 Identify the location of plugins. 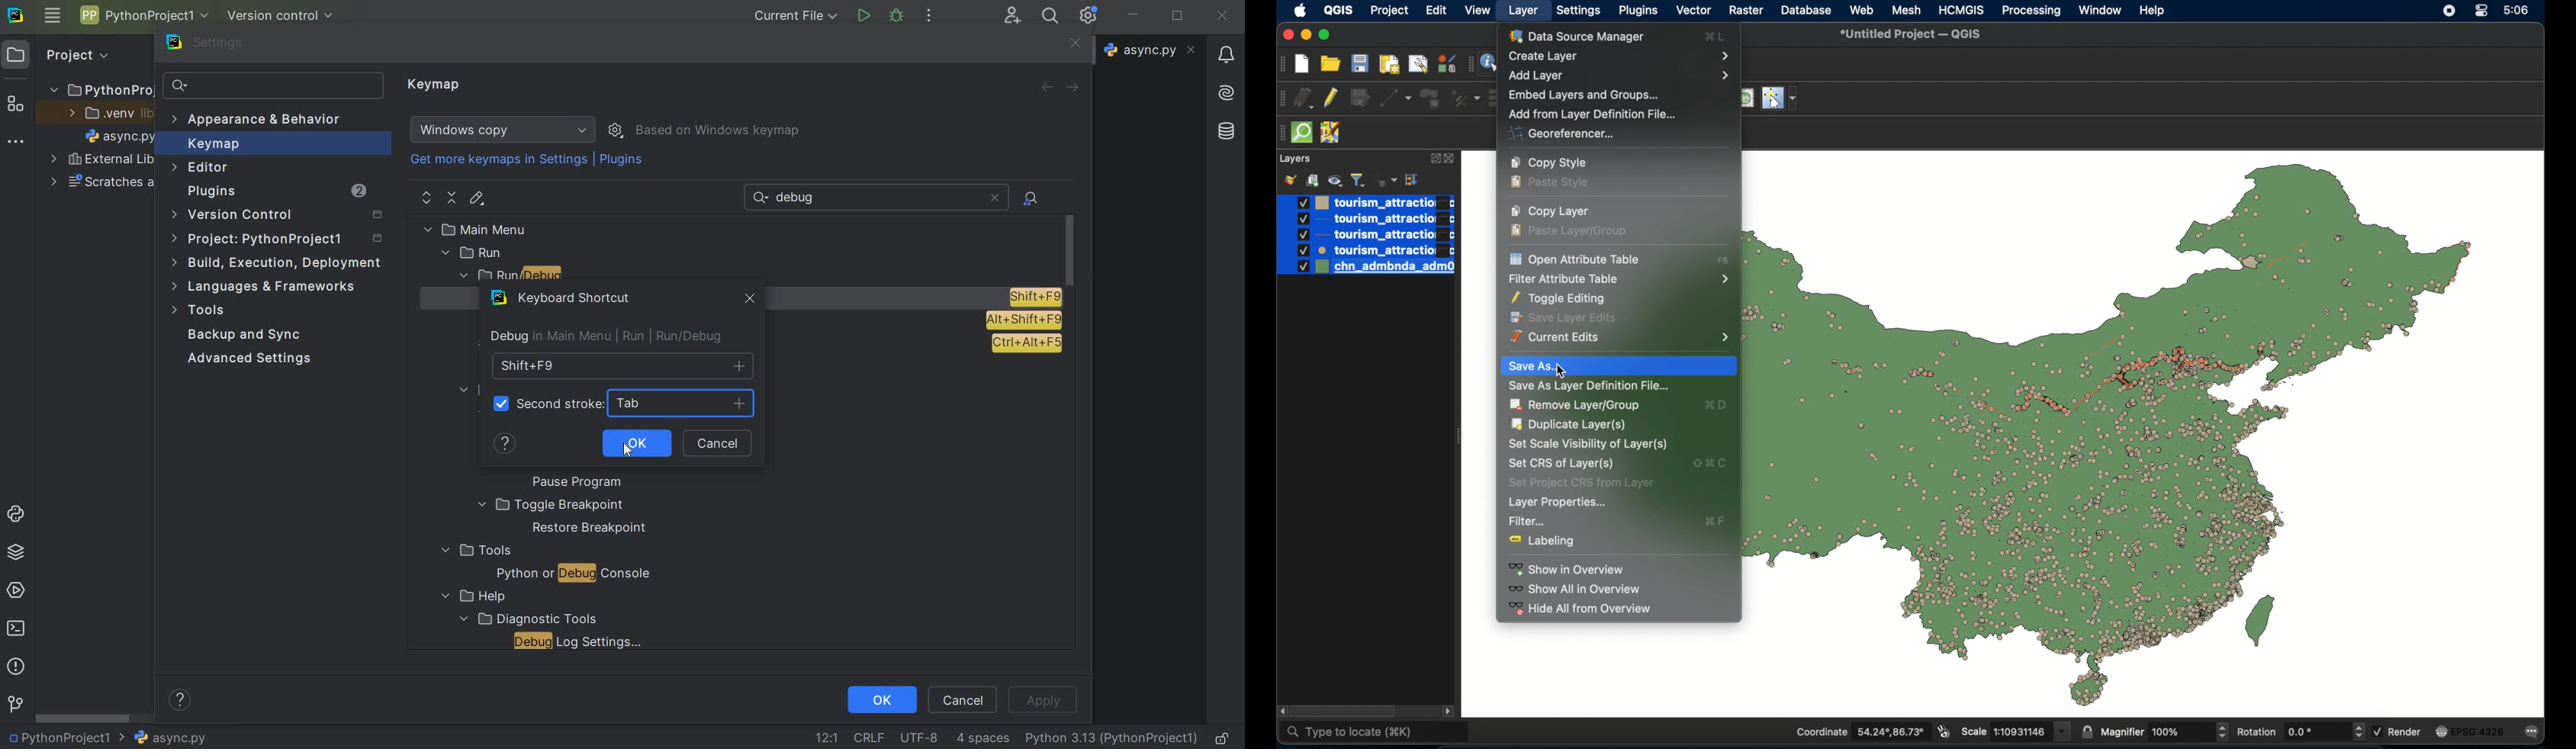
(623, 162).